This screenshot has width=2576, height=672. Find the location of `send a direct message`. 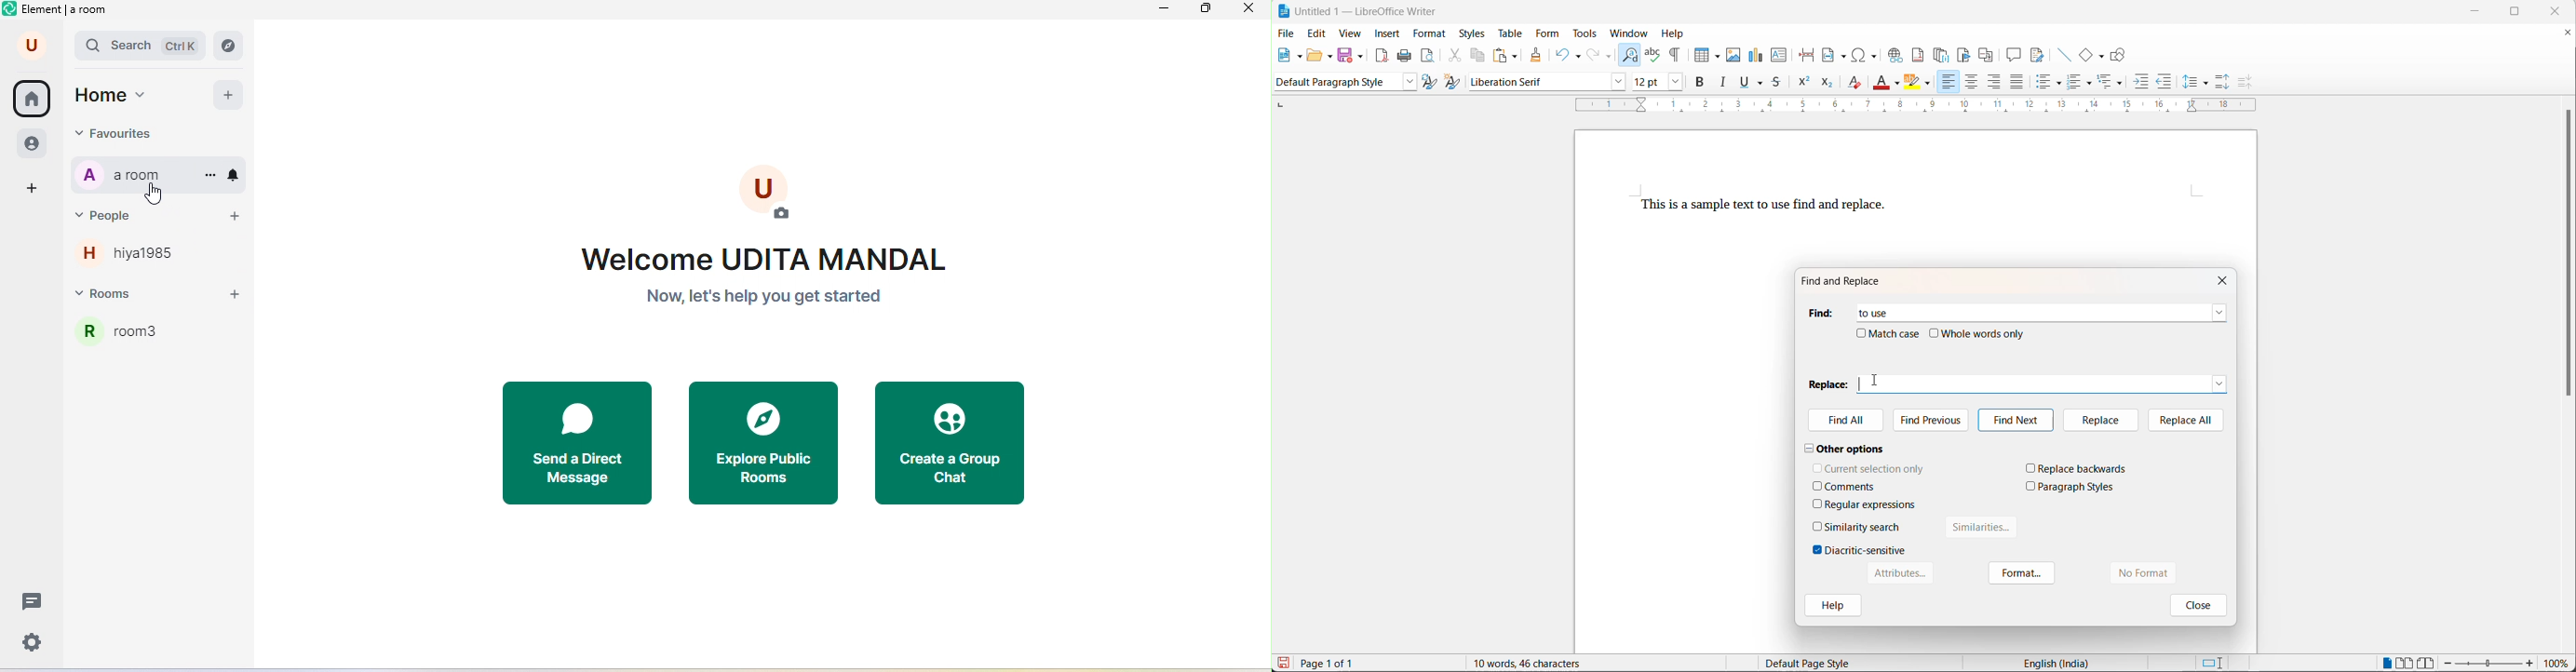

send a direct message is located at coordinates (578, 440).